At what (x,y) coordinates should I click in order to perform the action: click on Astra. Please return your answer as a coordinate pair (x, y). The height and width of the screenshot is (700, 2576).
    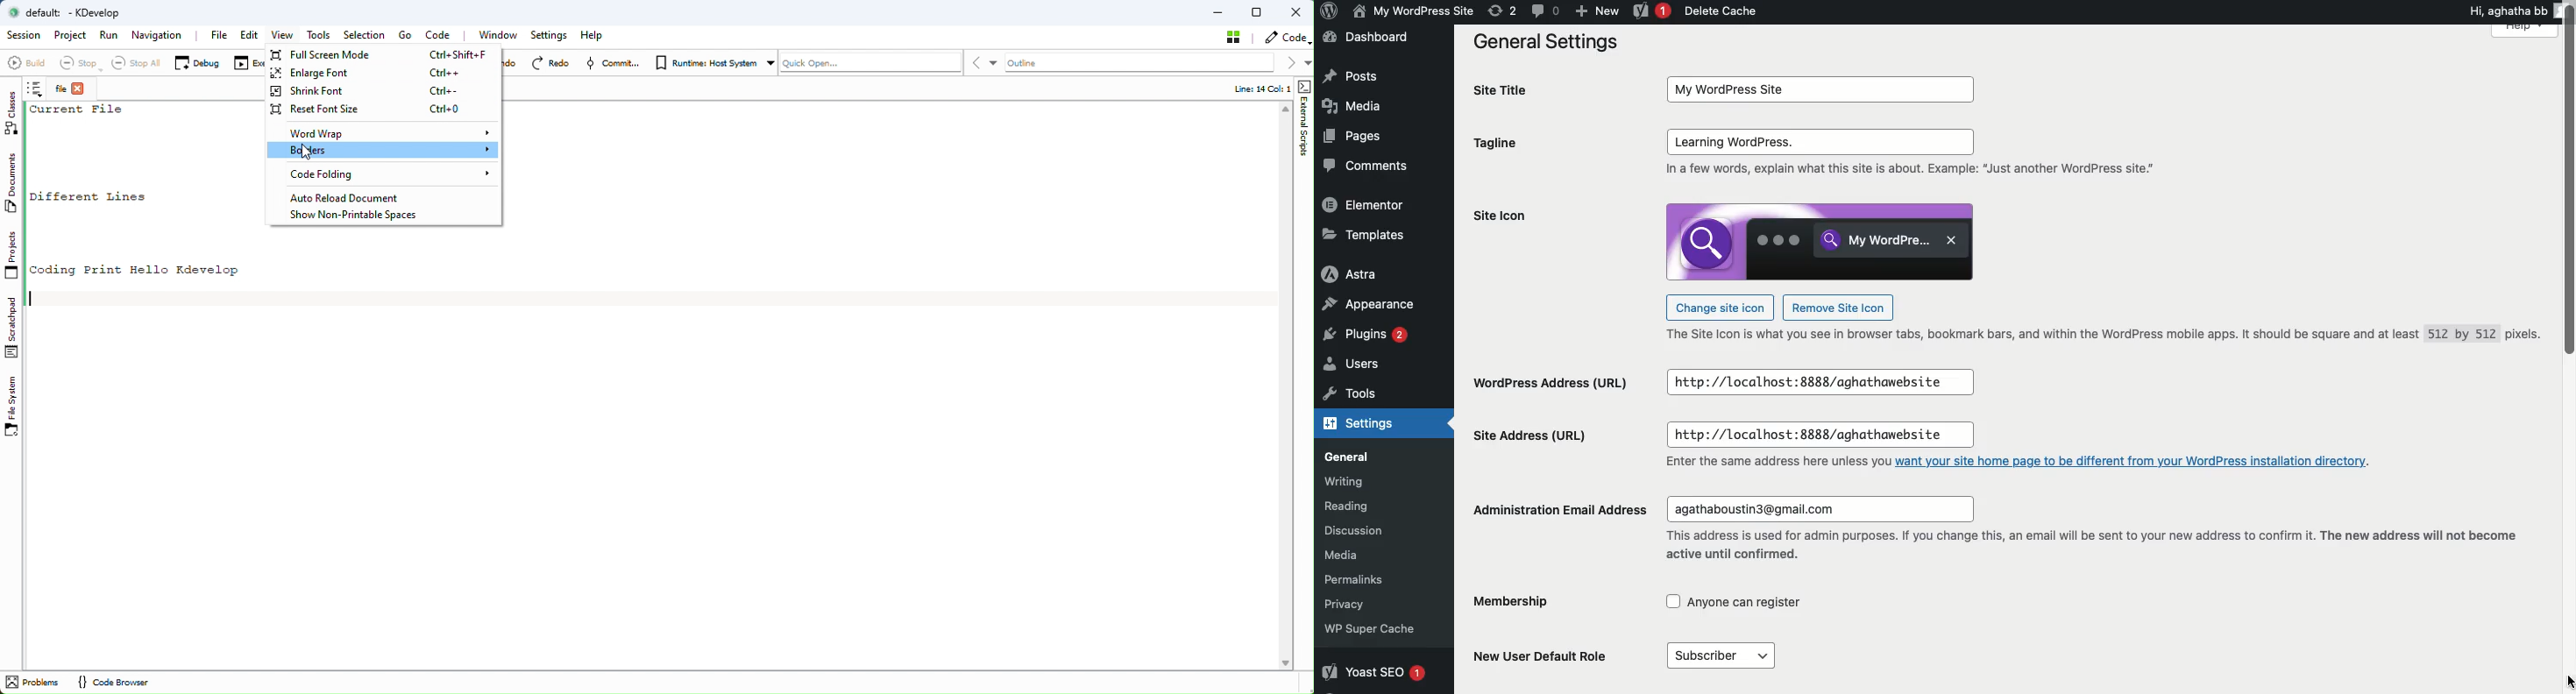
    Looking at the image, I should click on (1362, 274).